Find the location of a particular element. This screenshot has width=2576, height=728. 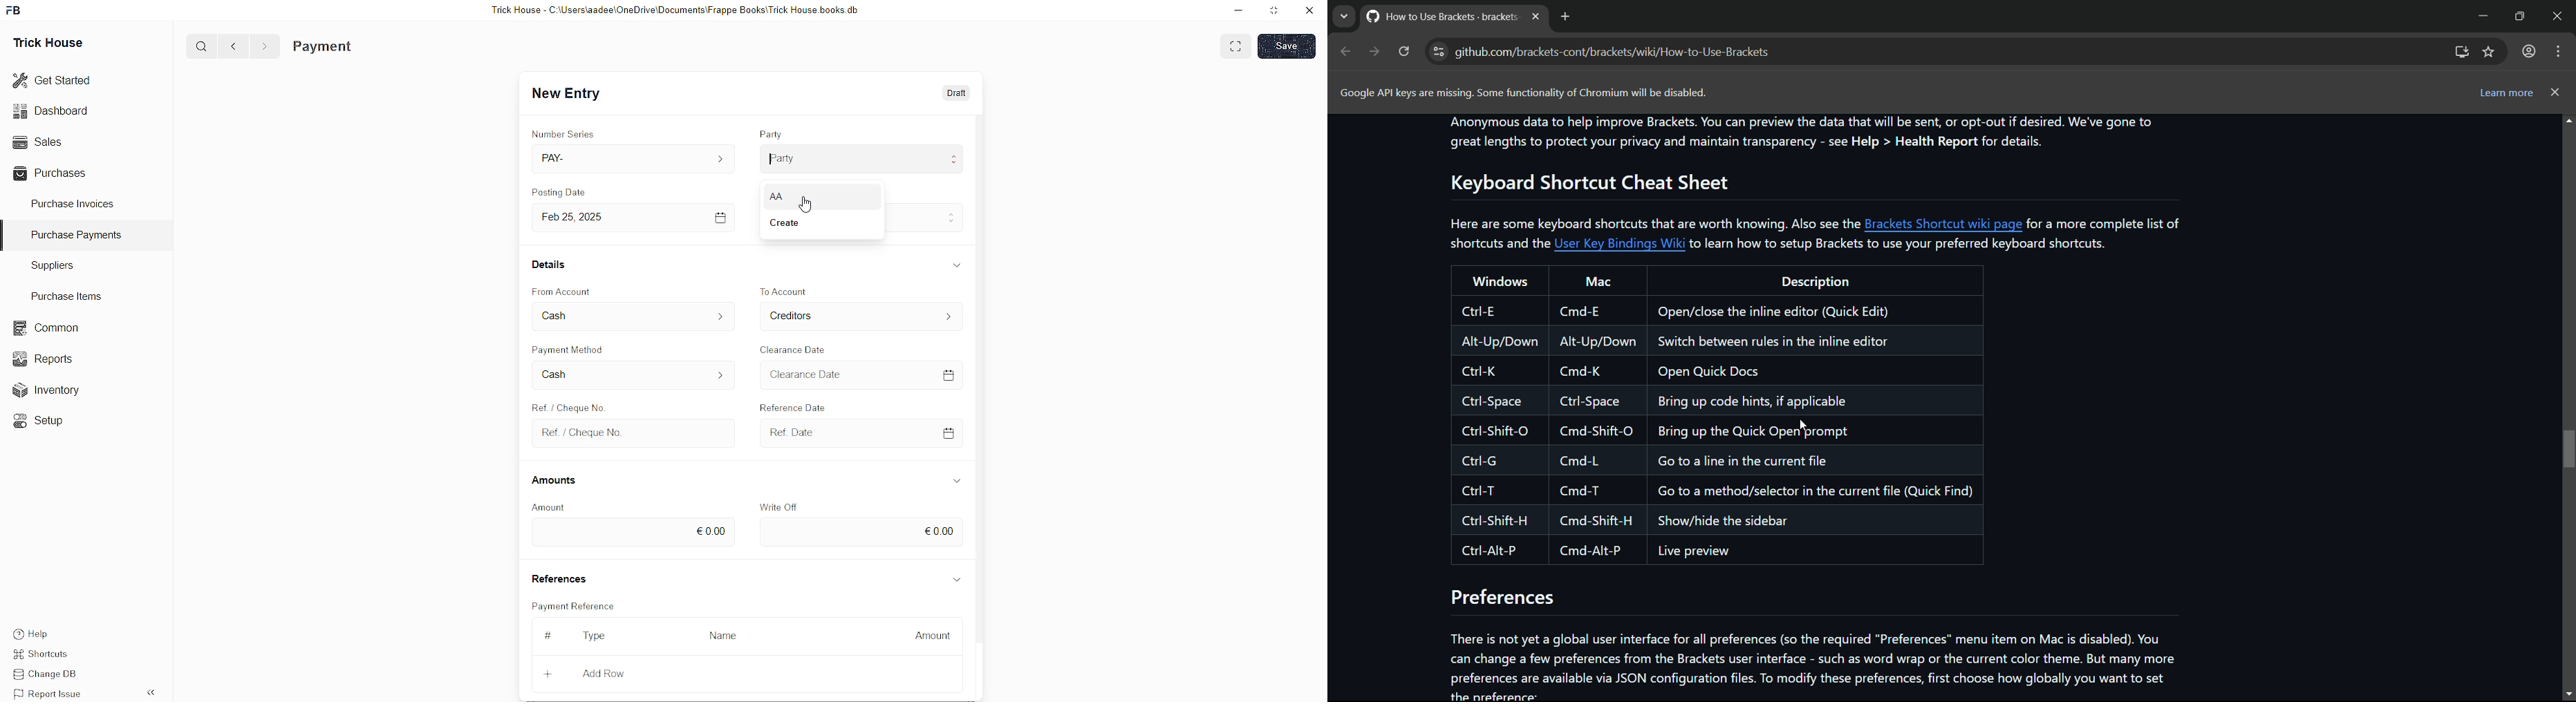

Party is located at coordinates (783, 157).